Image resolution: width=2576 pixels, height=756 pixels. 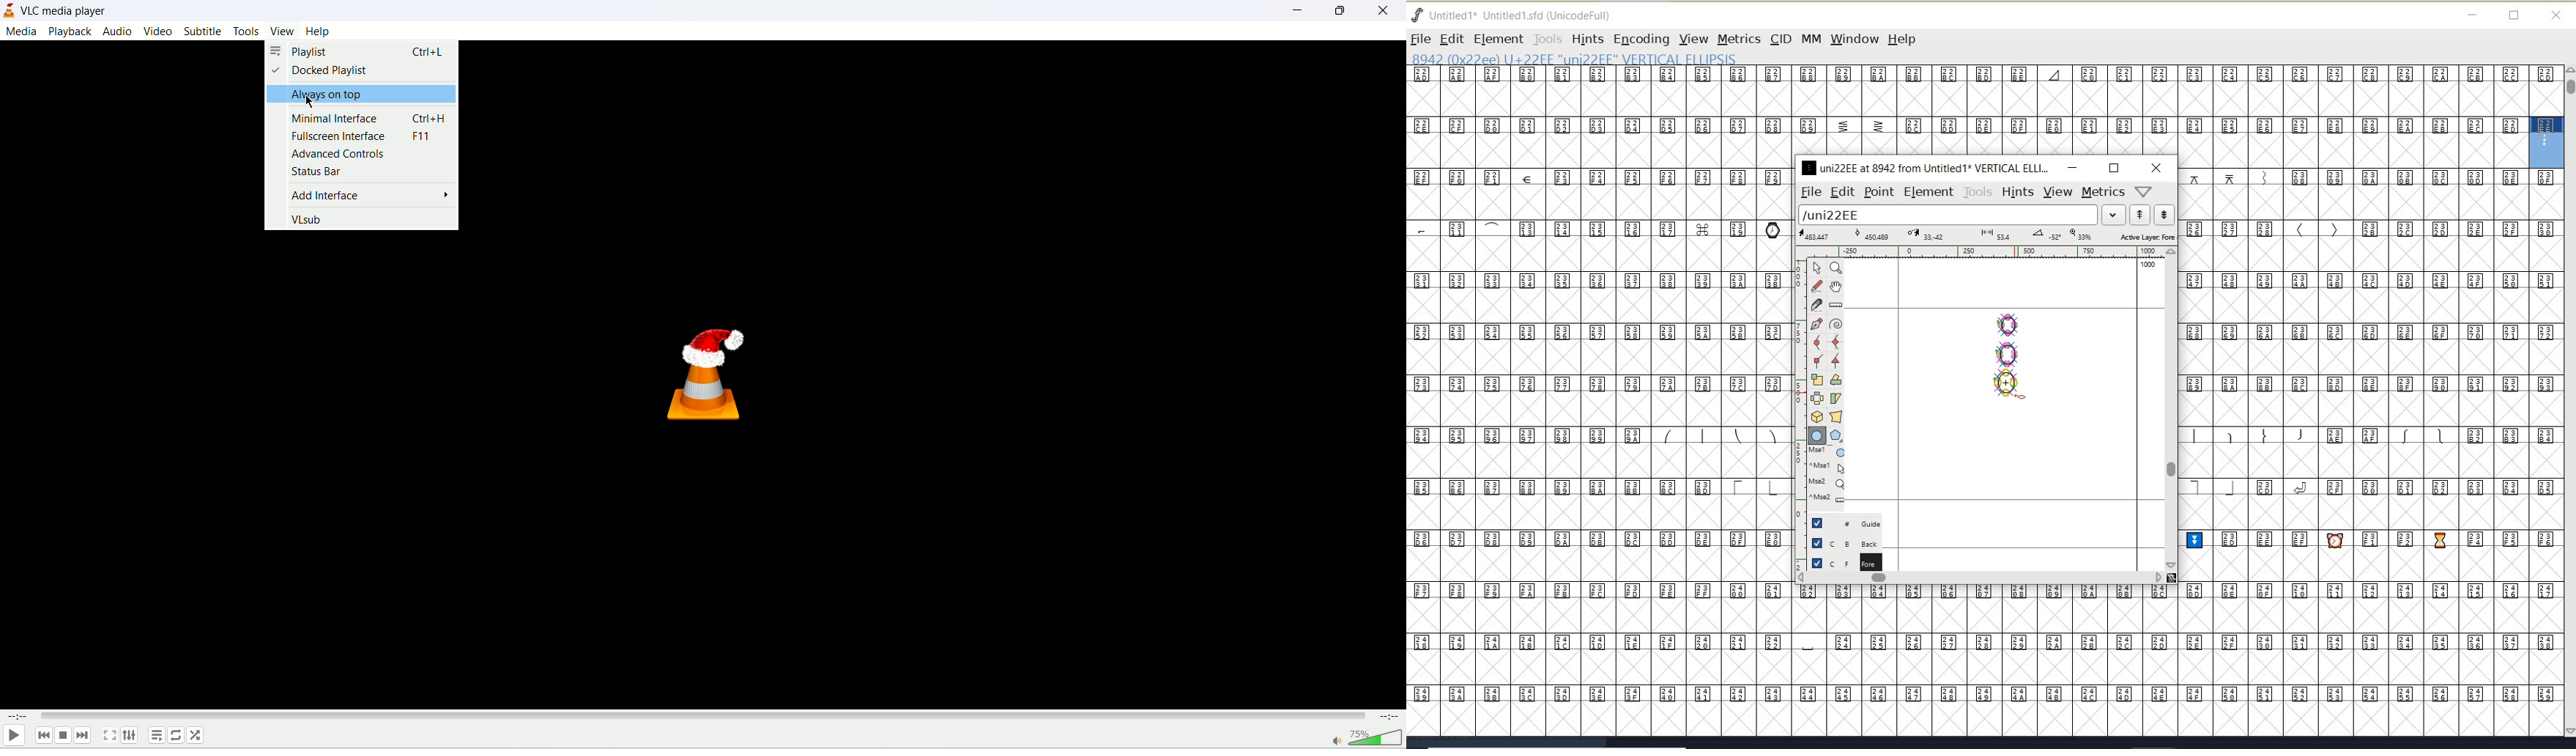 I want to click on GLYPHY CHARACTERS & NUMBERS, so click(x=1596, y=368).